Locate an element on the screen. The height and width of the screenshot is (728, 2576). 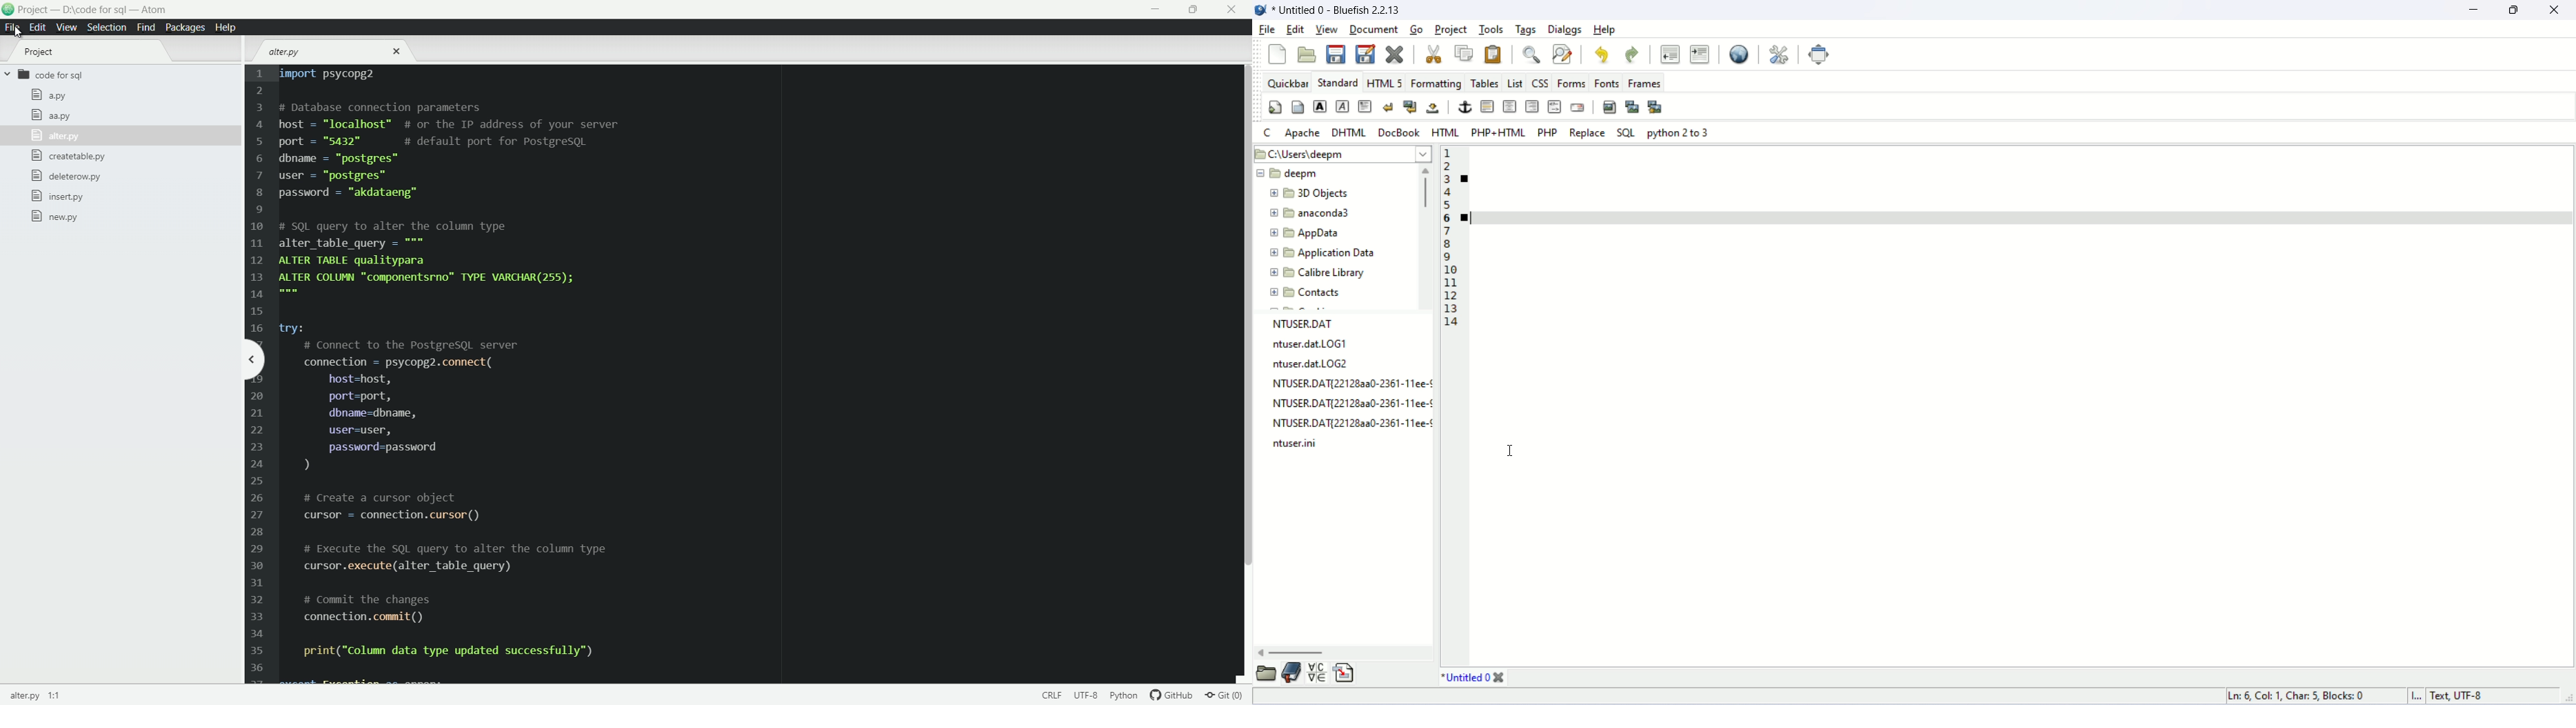
file name is located at coordinates (1349, 388).